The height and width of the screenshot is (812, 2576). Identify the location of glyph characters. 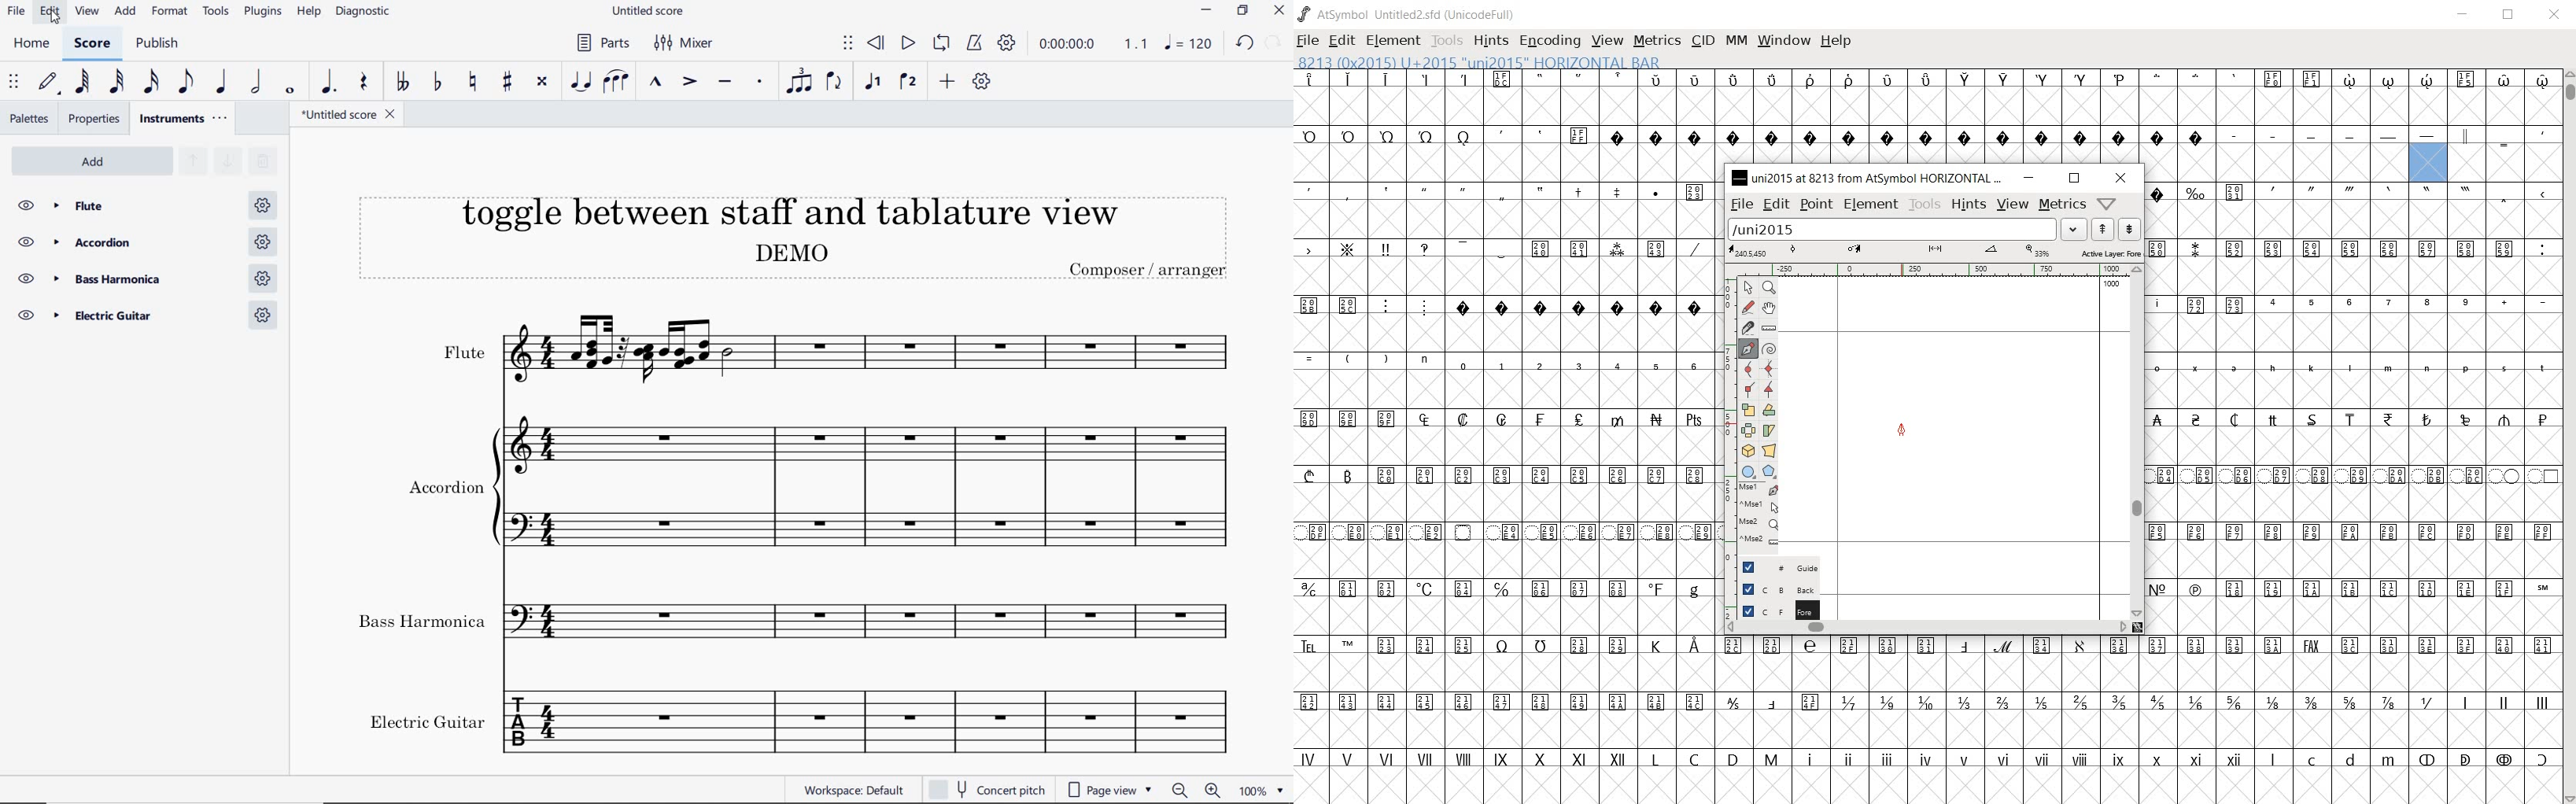
(2353, 408).